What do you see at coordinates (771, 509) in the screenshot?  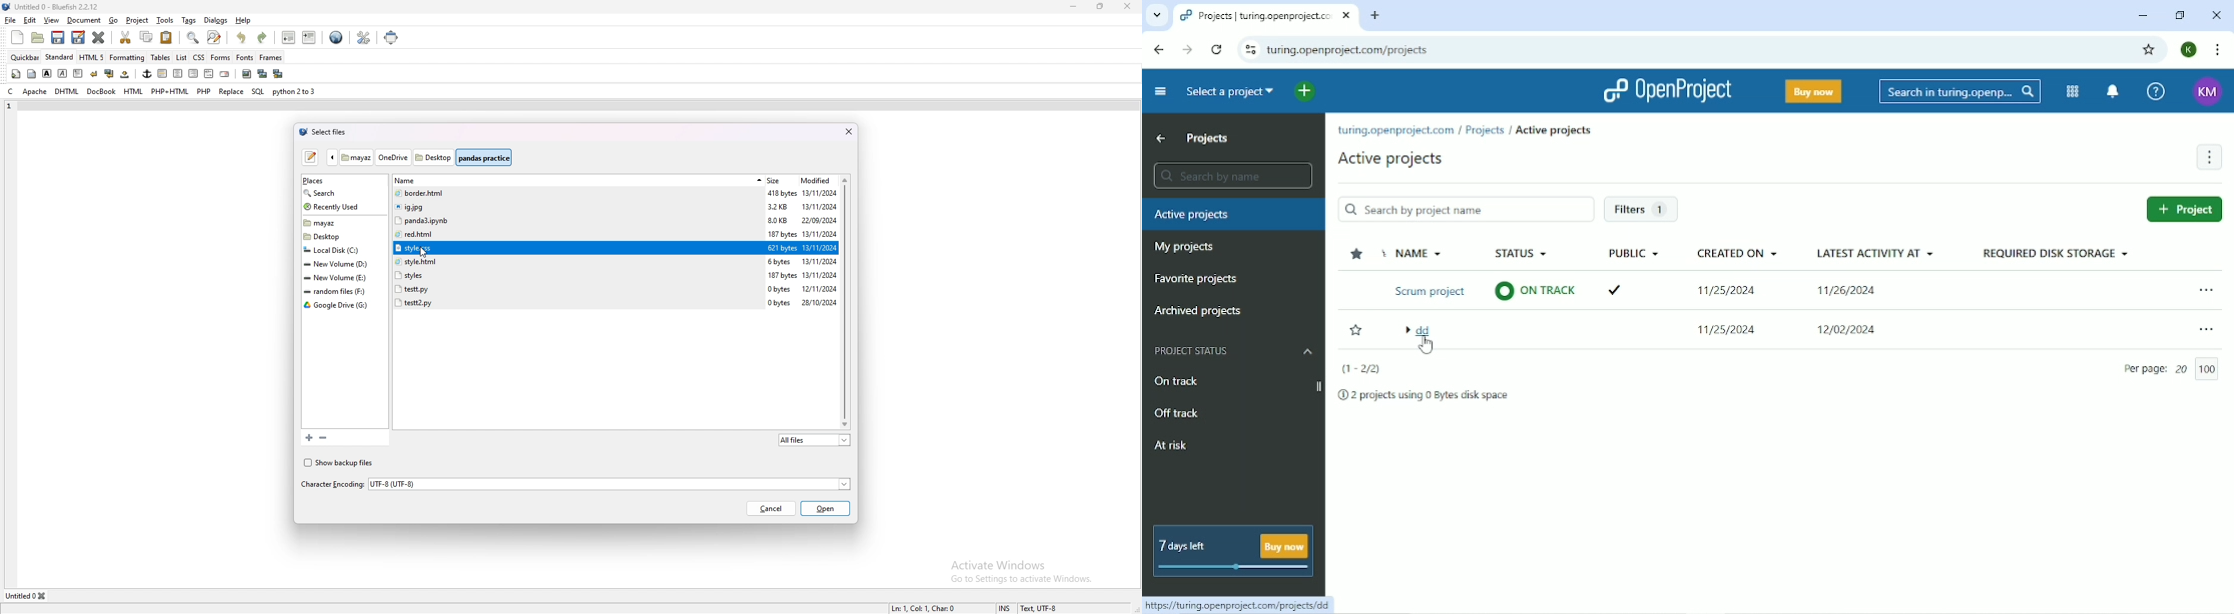 I see `cancel` at bounding box center [771, 509].